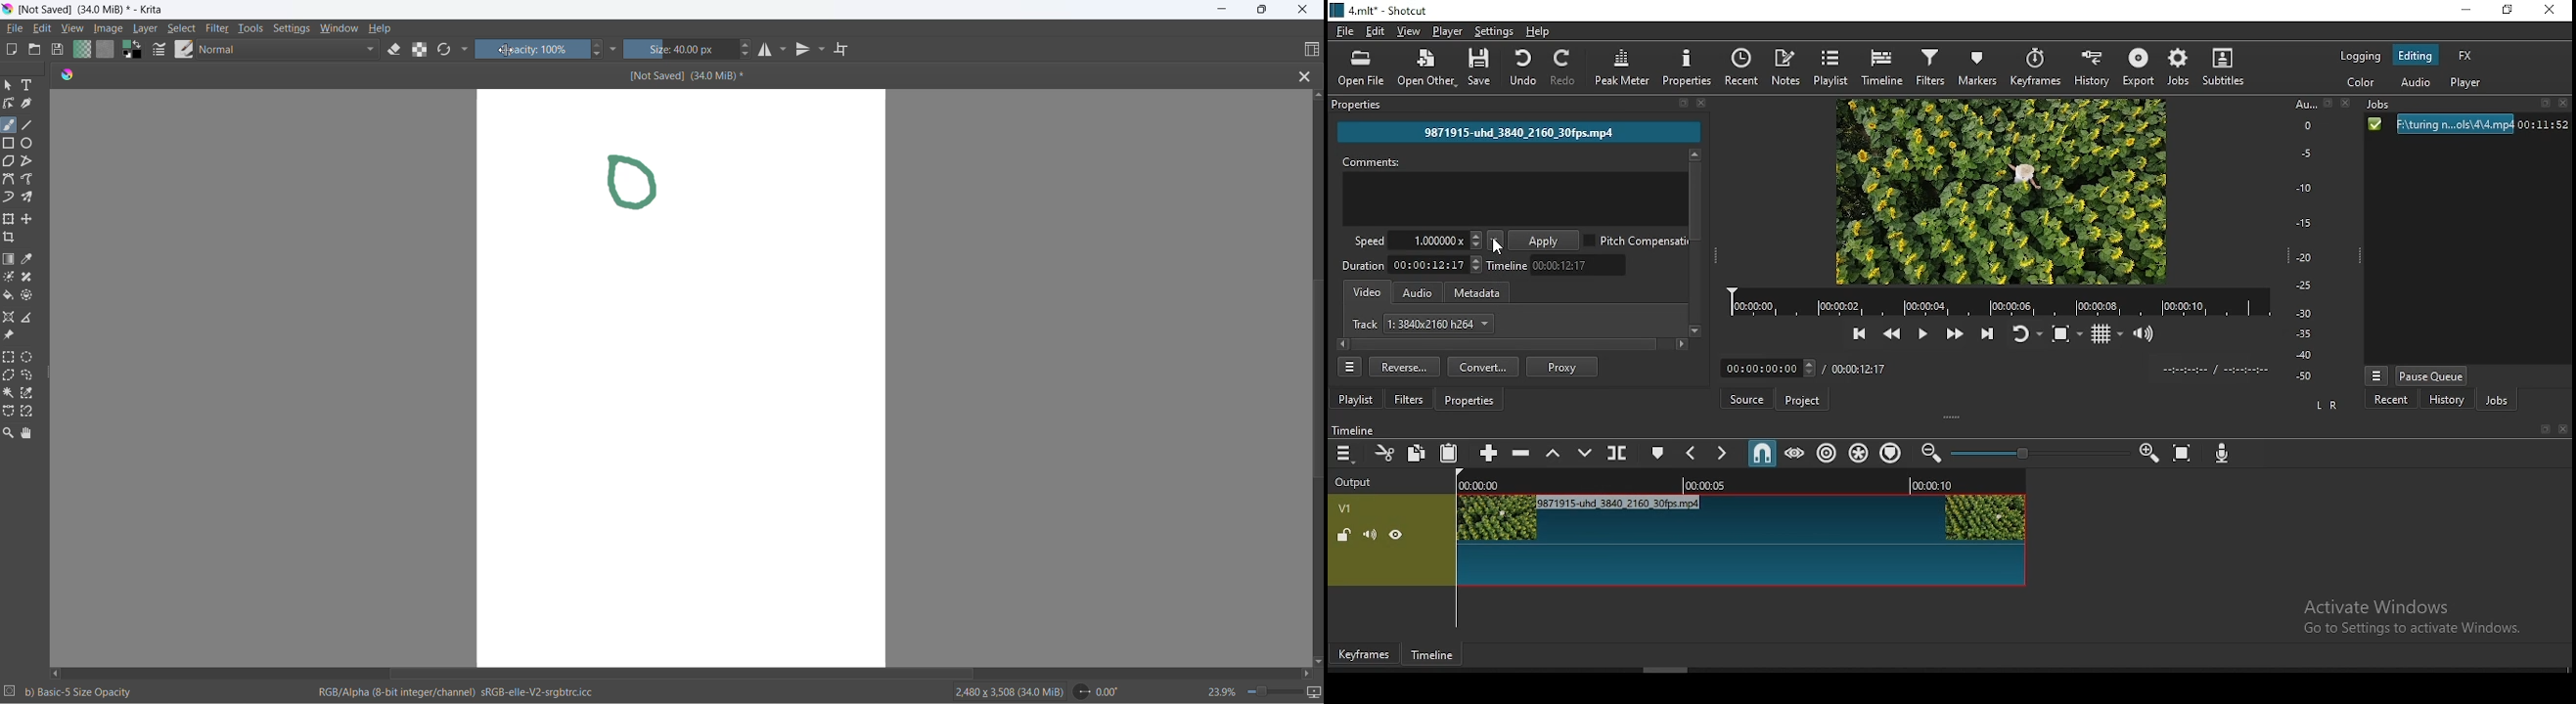 This screenshot has width=2576, height=728. Describe the element at coordinates (184, 28) in the screenshot. I see `select` at that location.